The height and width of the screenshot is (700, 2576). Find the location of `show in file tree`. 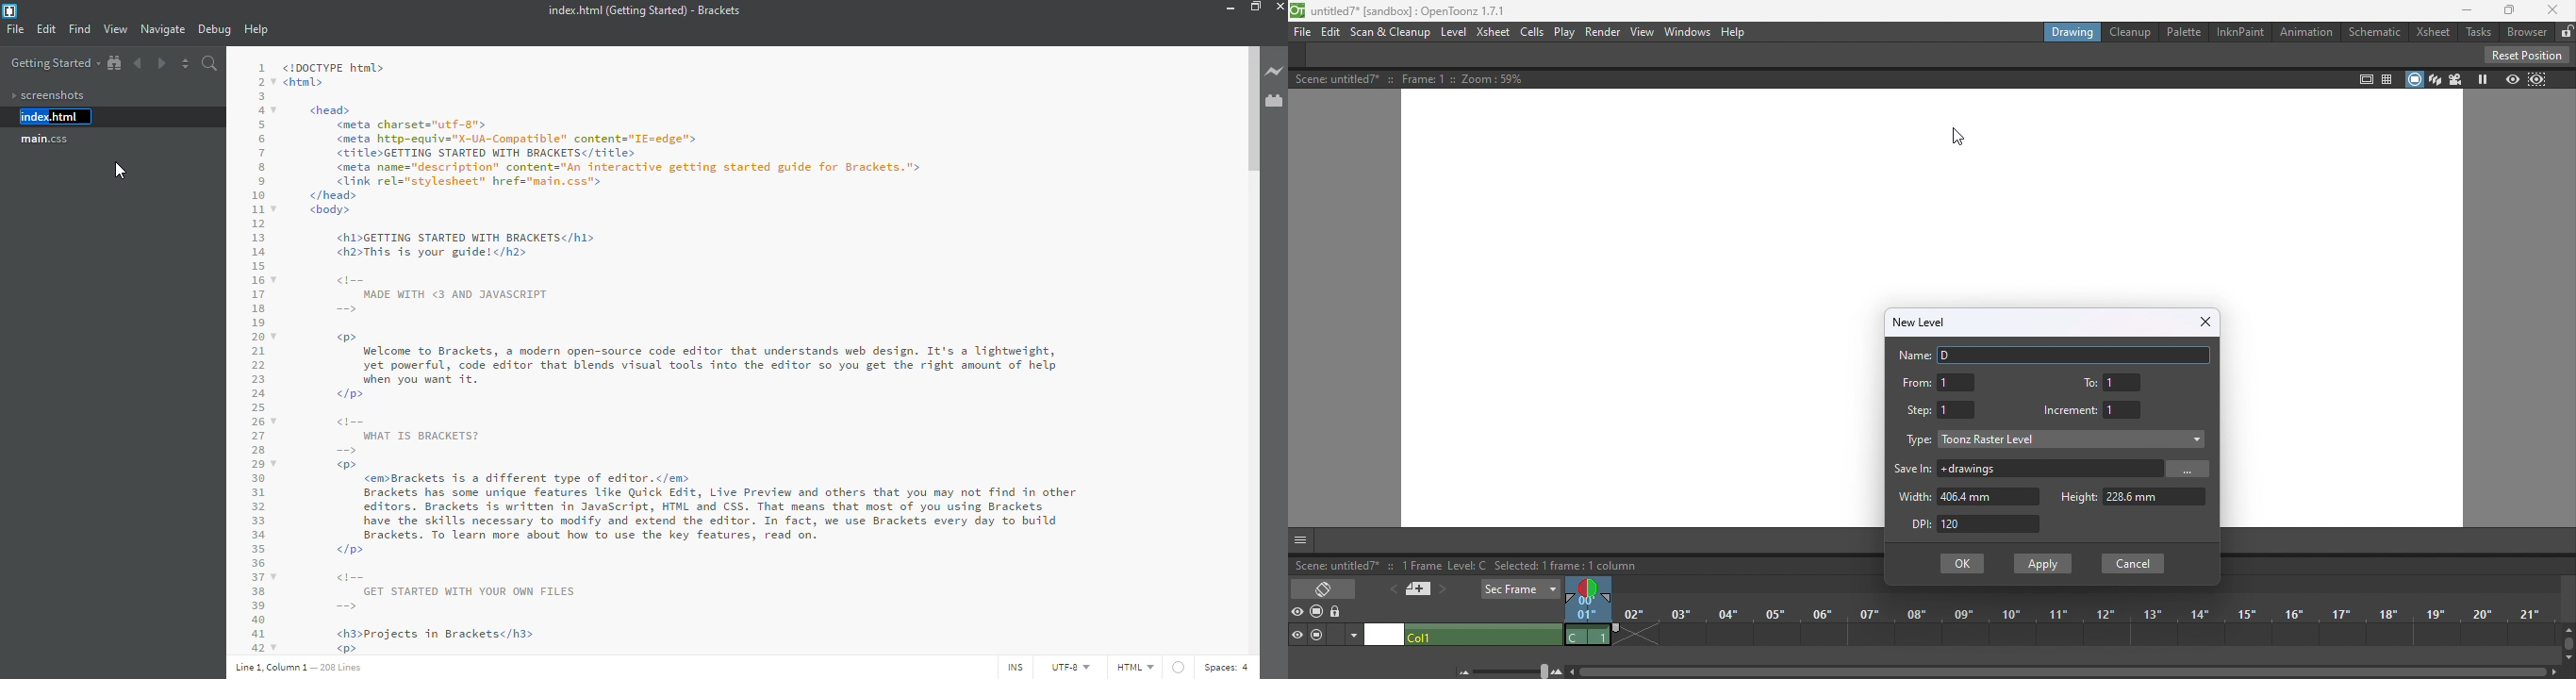

show in file tree is located at coordinates (114, 63).